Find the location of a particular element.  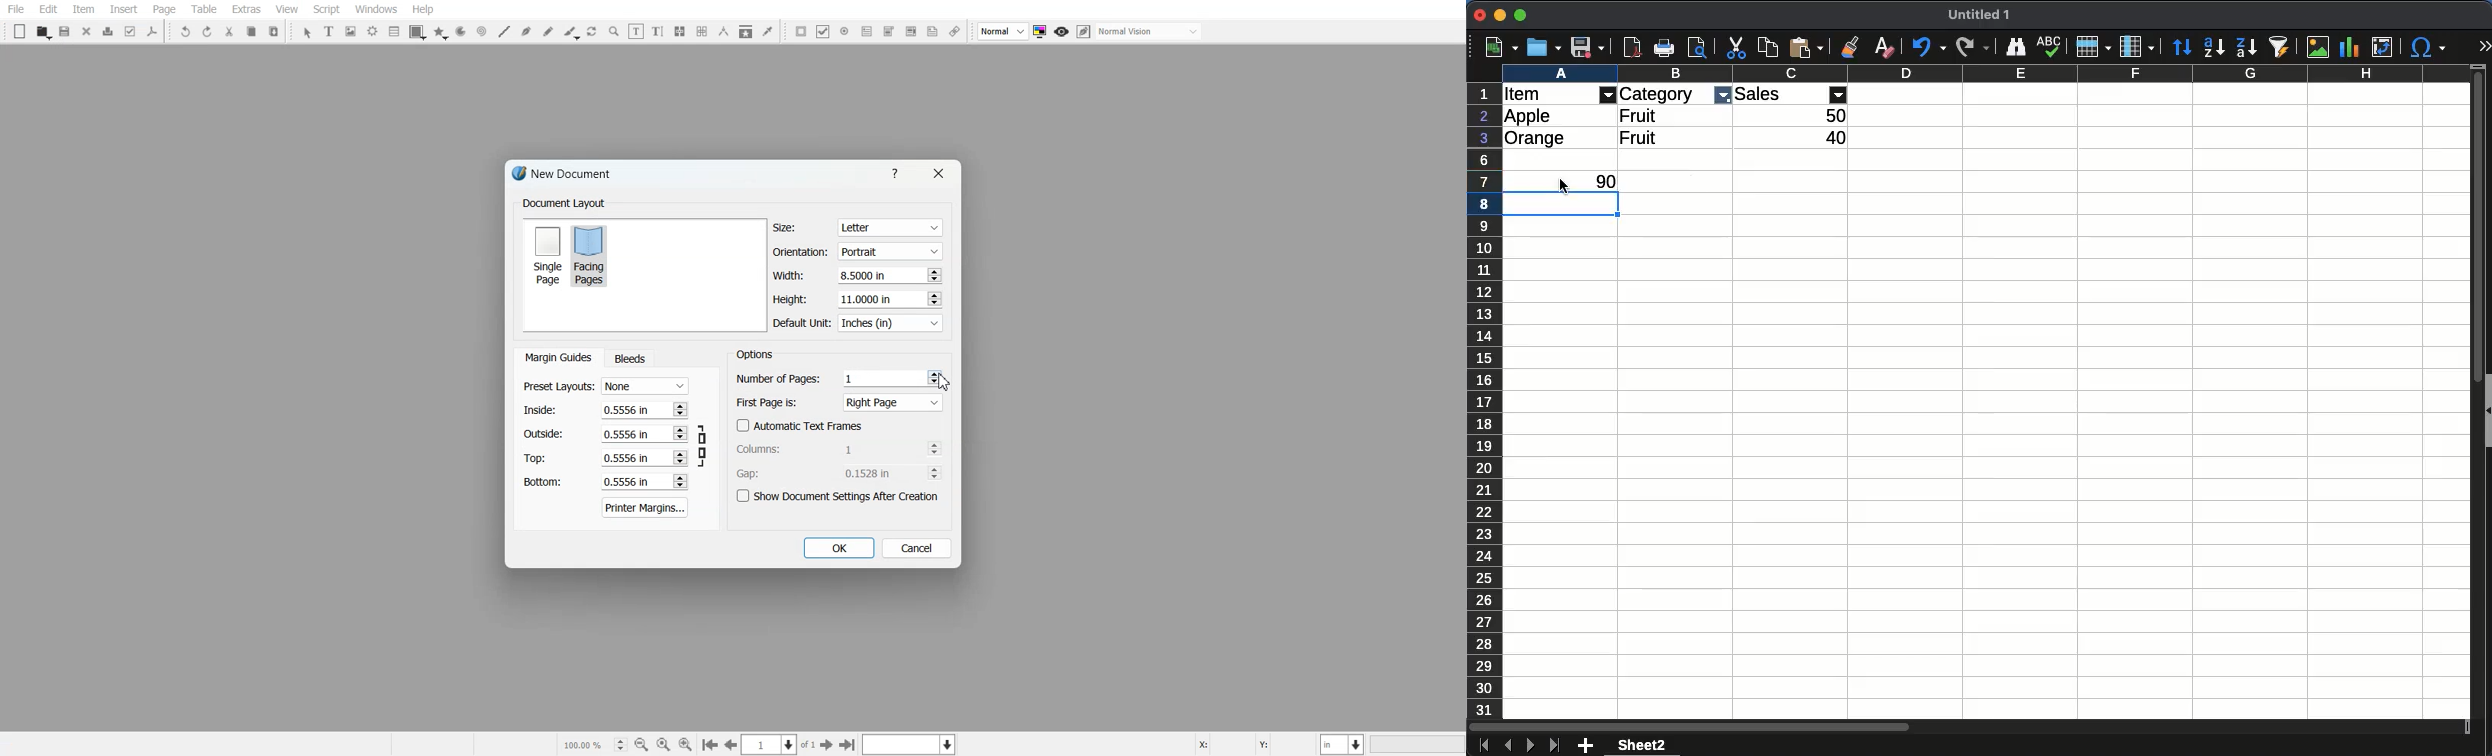

undo is located at coordinates (1928, 48).